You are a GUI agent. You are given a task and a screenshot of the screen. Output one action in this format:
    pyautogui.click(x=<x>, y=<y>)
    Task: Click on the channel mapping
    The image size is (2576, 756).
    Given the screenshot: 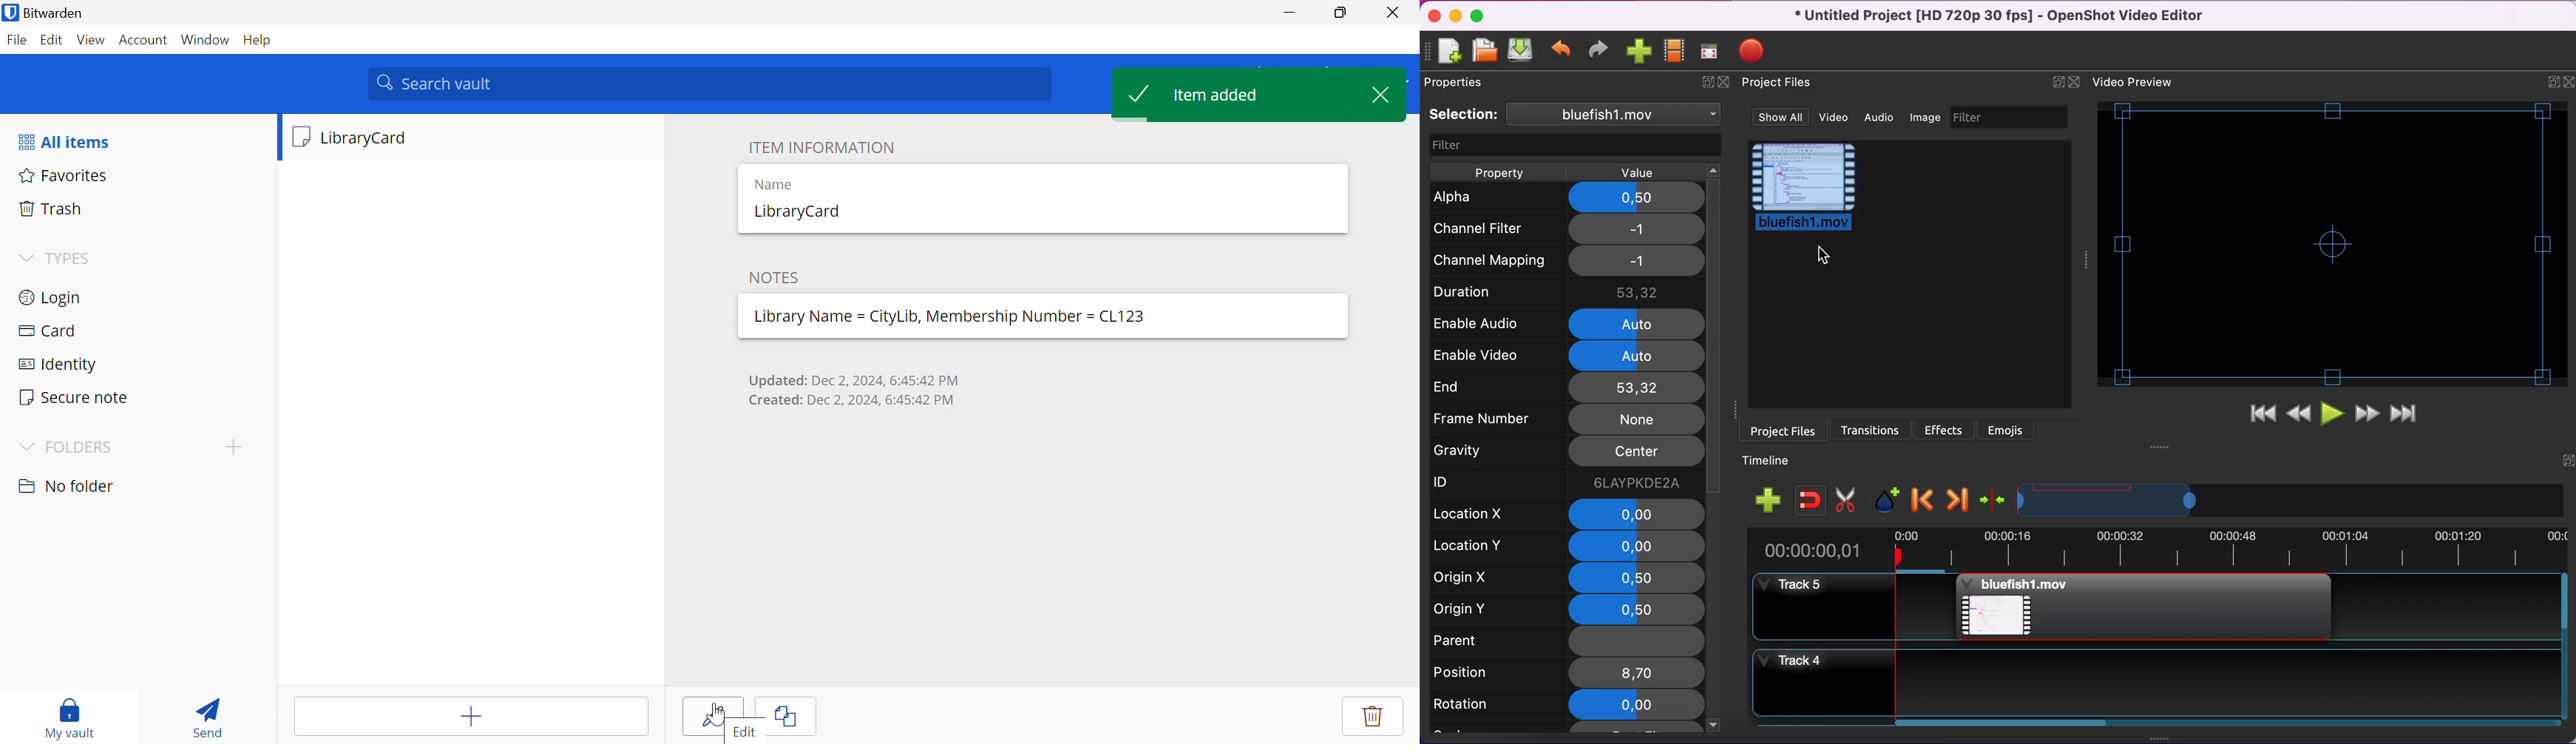 What is the action you would take?
    pyautogui.click(x=1498, y=260)
    